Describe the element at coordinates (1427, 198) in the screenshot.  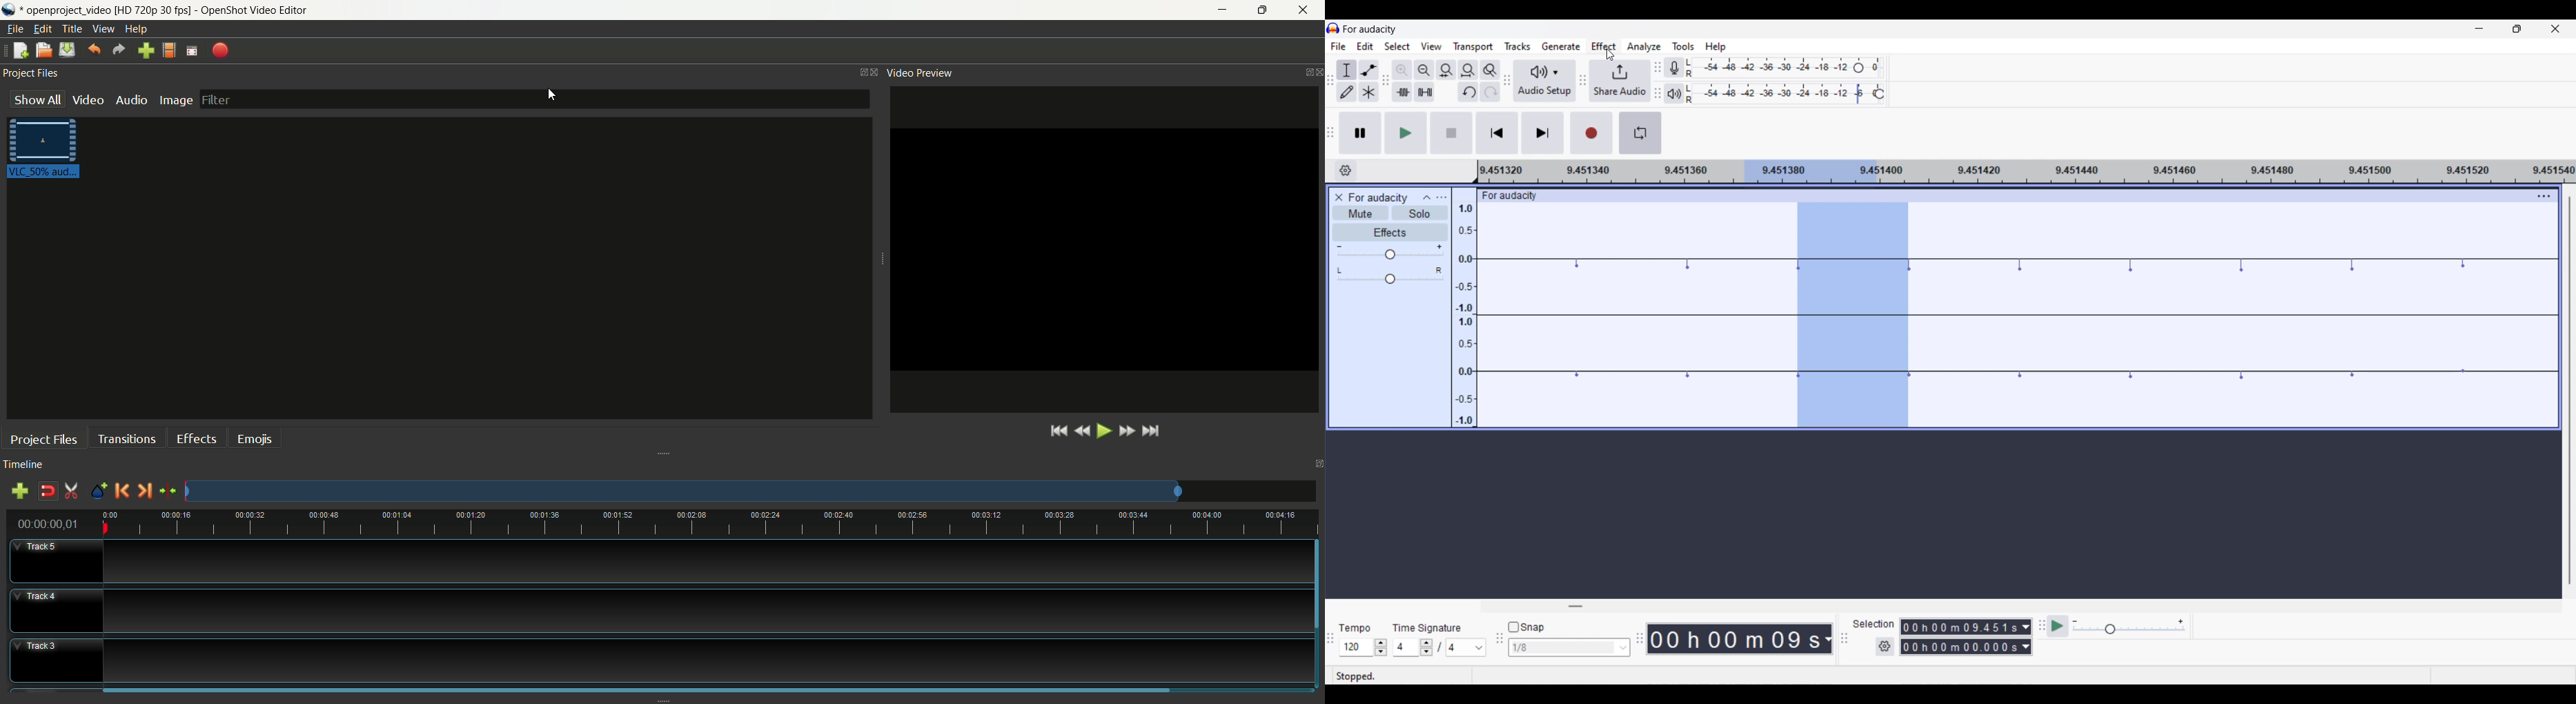
I see `Collapse` at that location.